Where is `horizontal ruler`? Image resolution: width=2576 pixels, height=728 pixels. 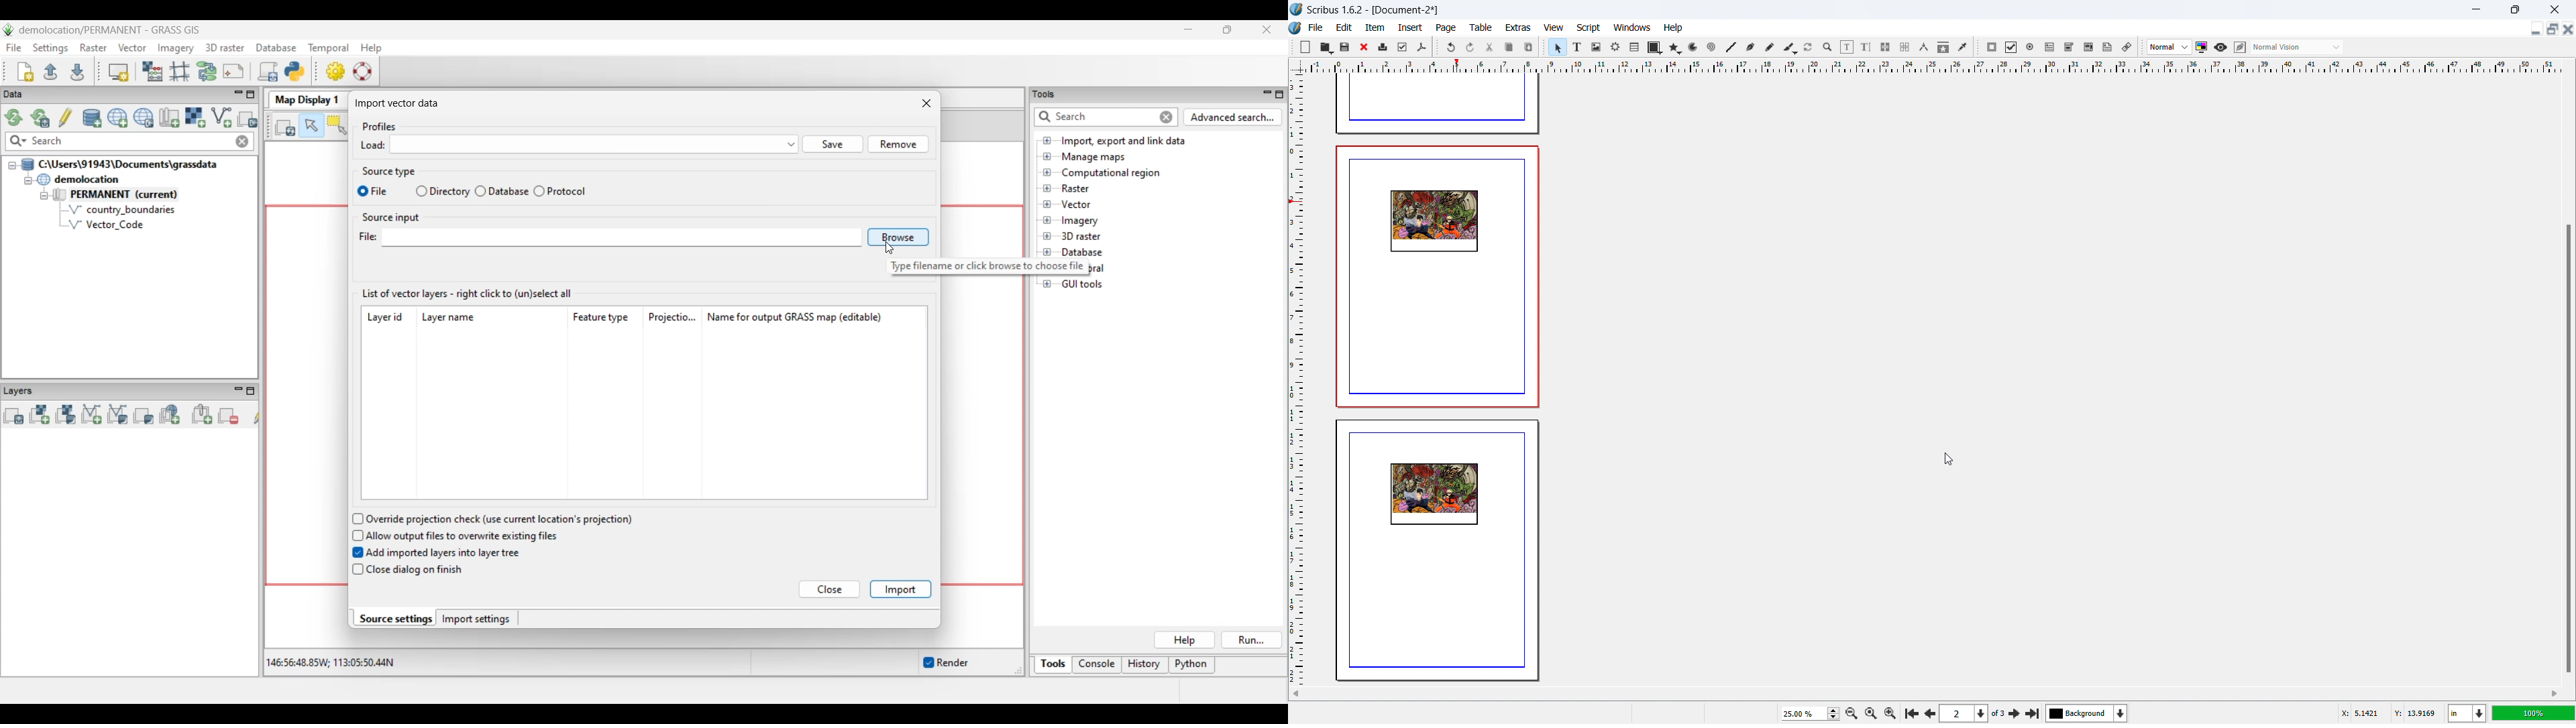 horizontal ruler is located at coordinates (1933, 66).